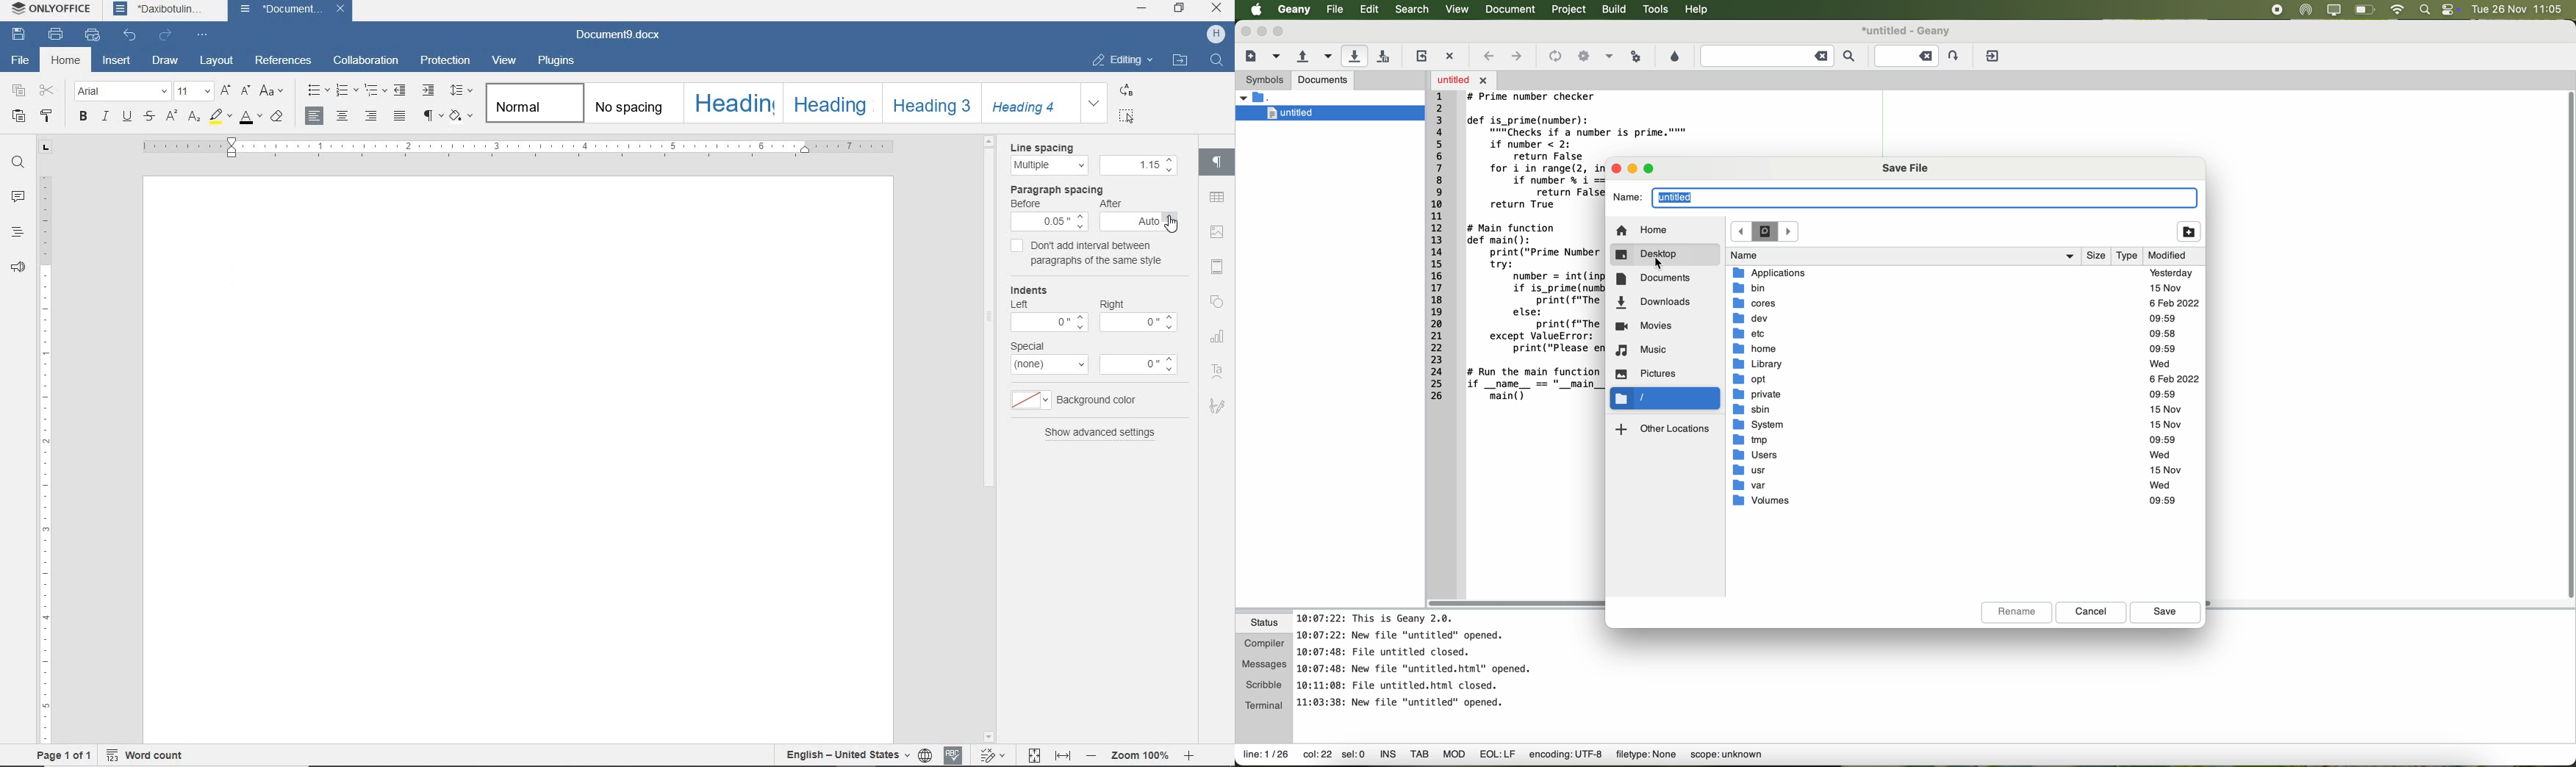  Describe the element at coordinates (1138, 221) in the screenshot. I see `after spacing` at that location.